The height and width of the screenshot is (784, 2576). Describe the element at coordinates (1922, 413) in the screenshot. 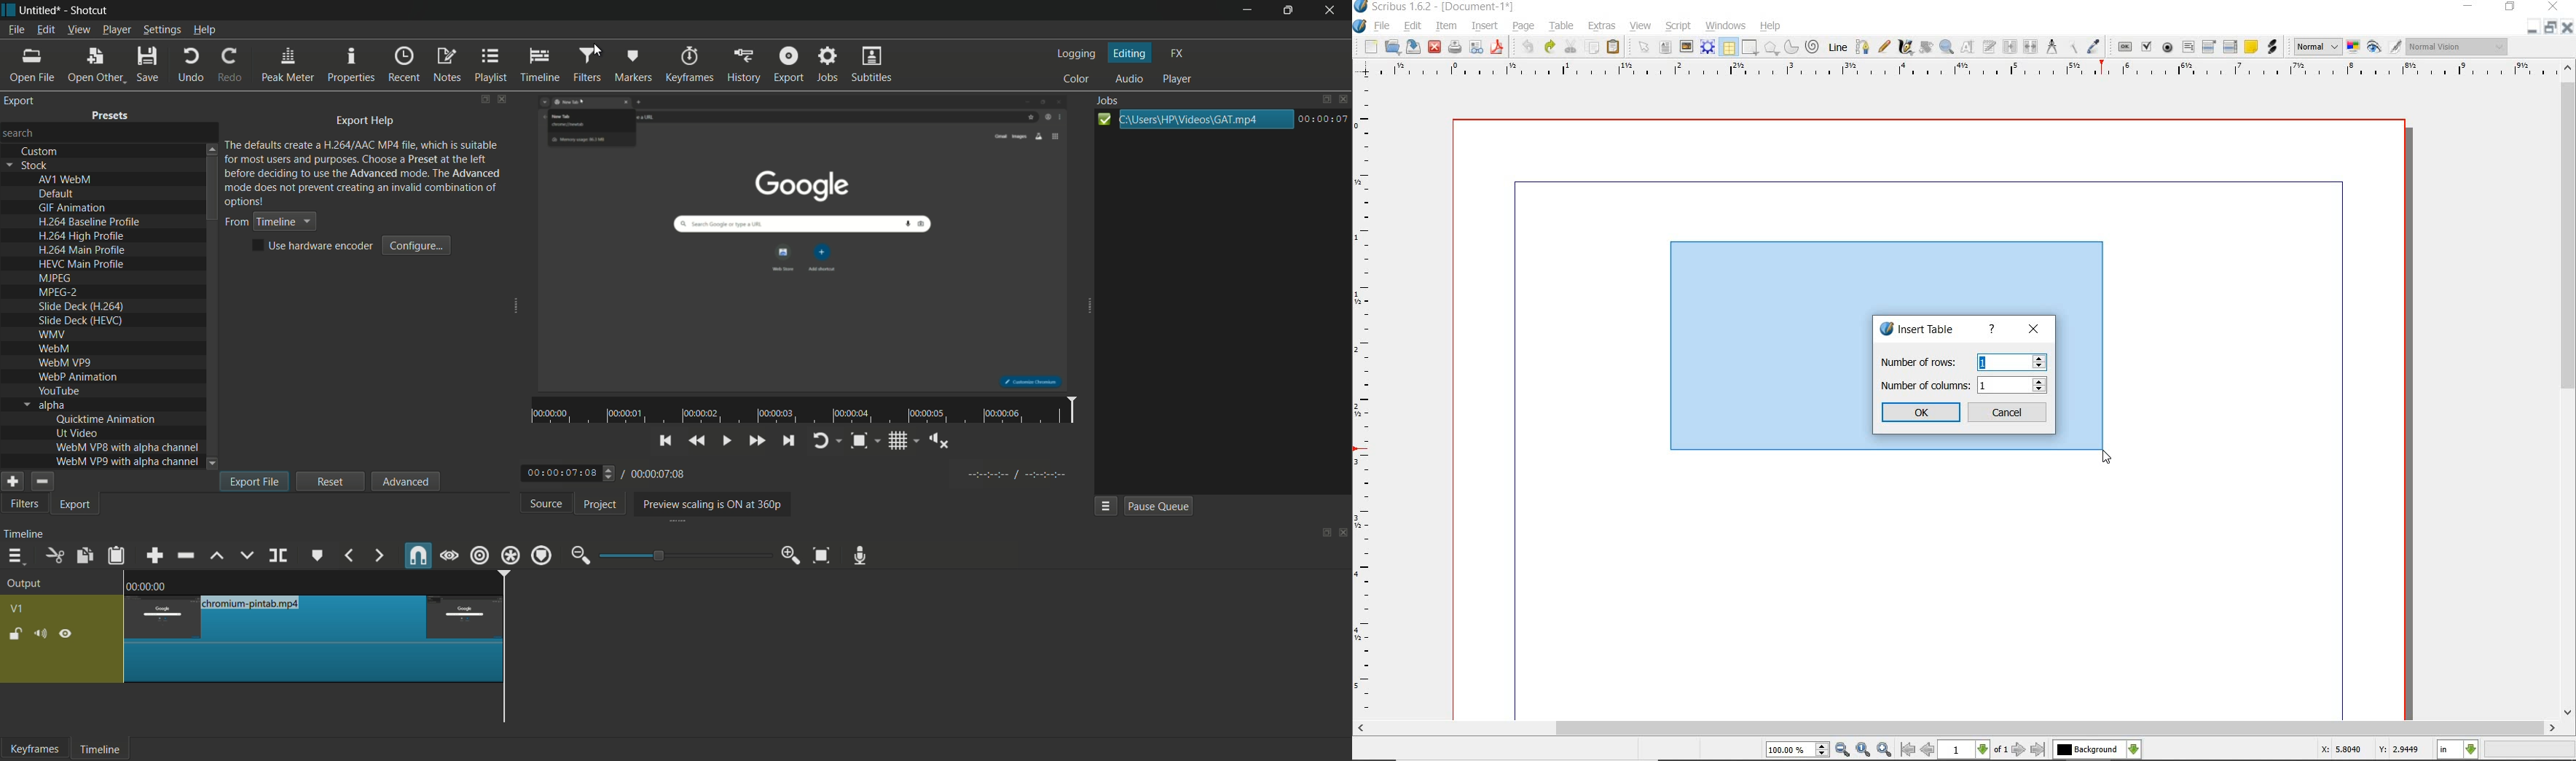

I see `ok` at that location.